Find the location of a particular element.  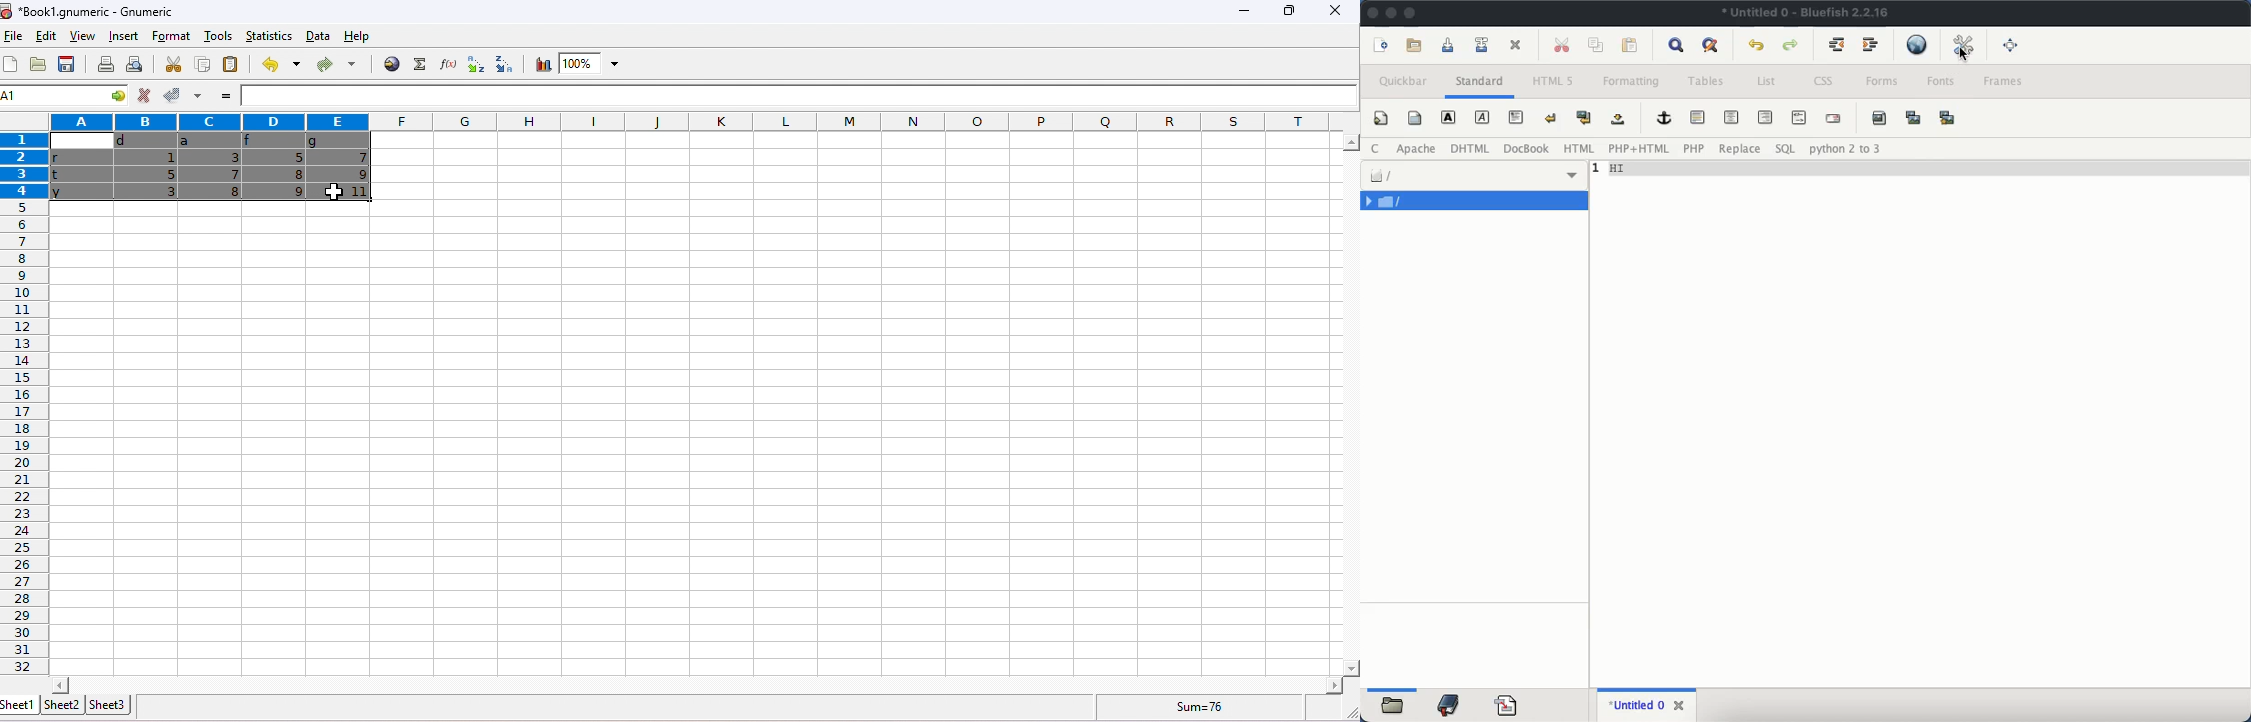

print preview is located at coordinates (133, 65).